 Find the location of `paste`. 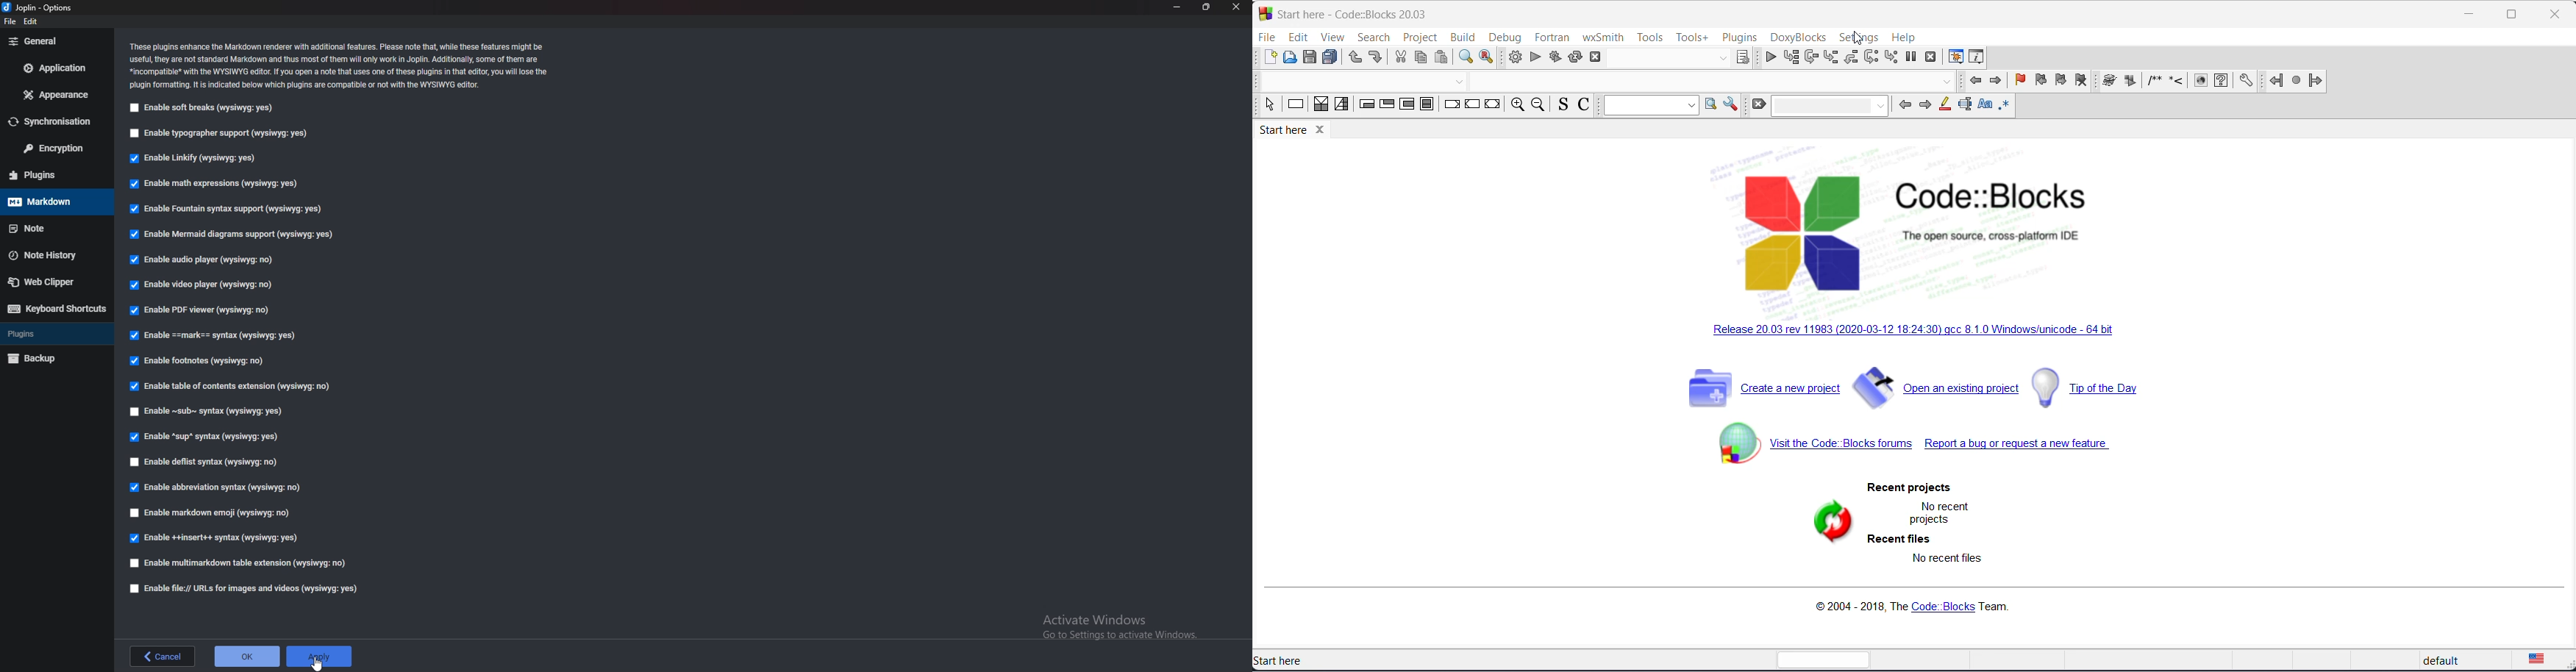

paste is located at coordinates (1441, 57).